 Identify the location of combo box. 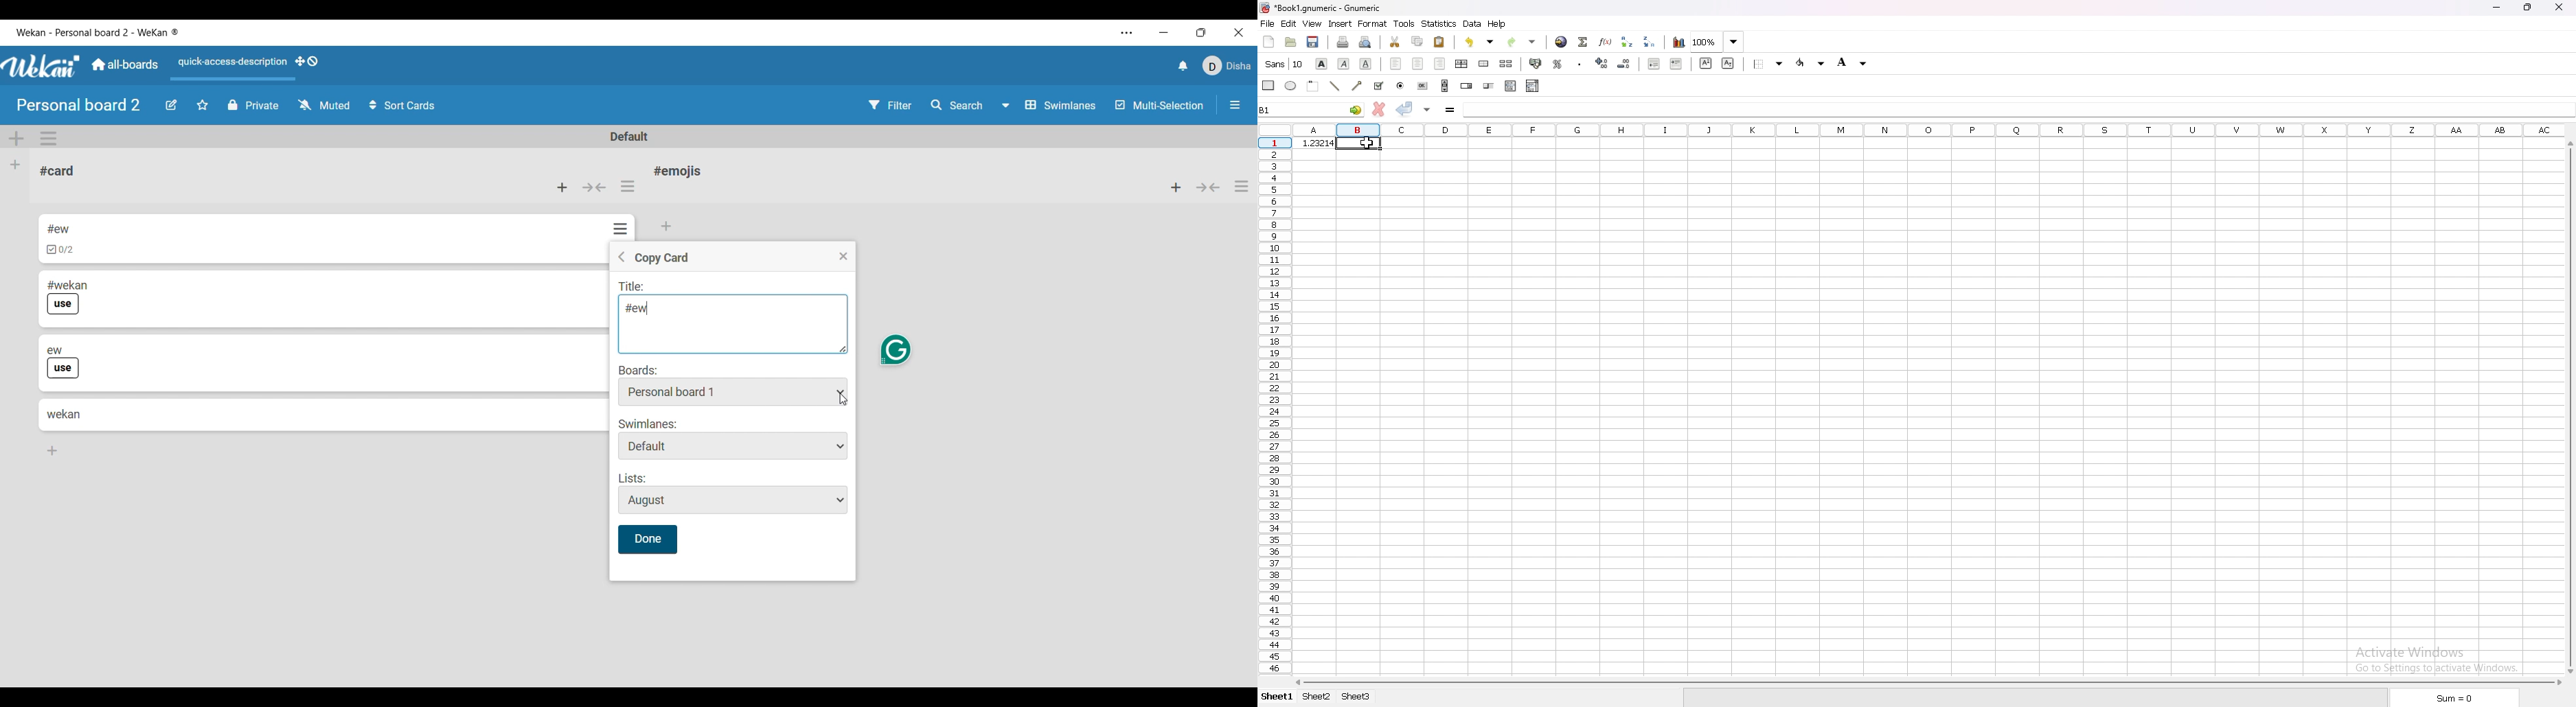
(1532, 85).